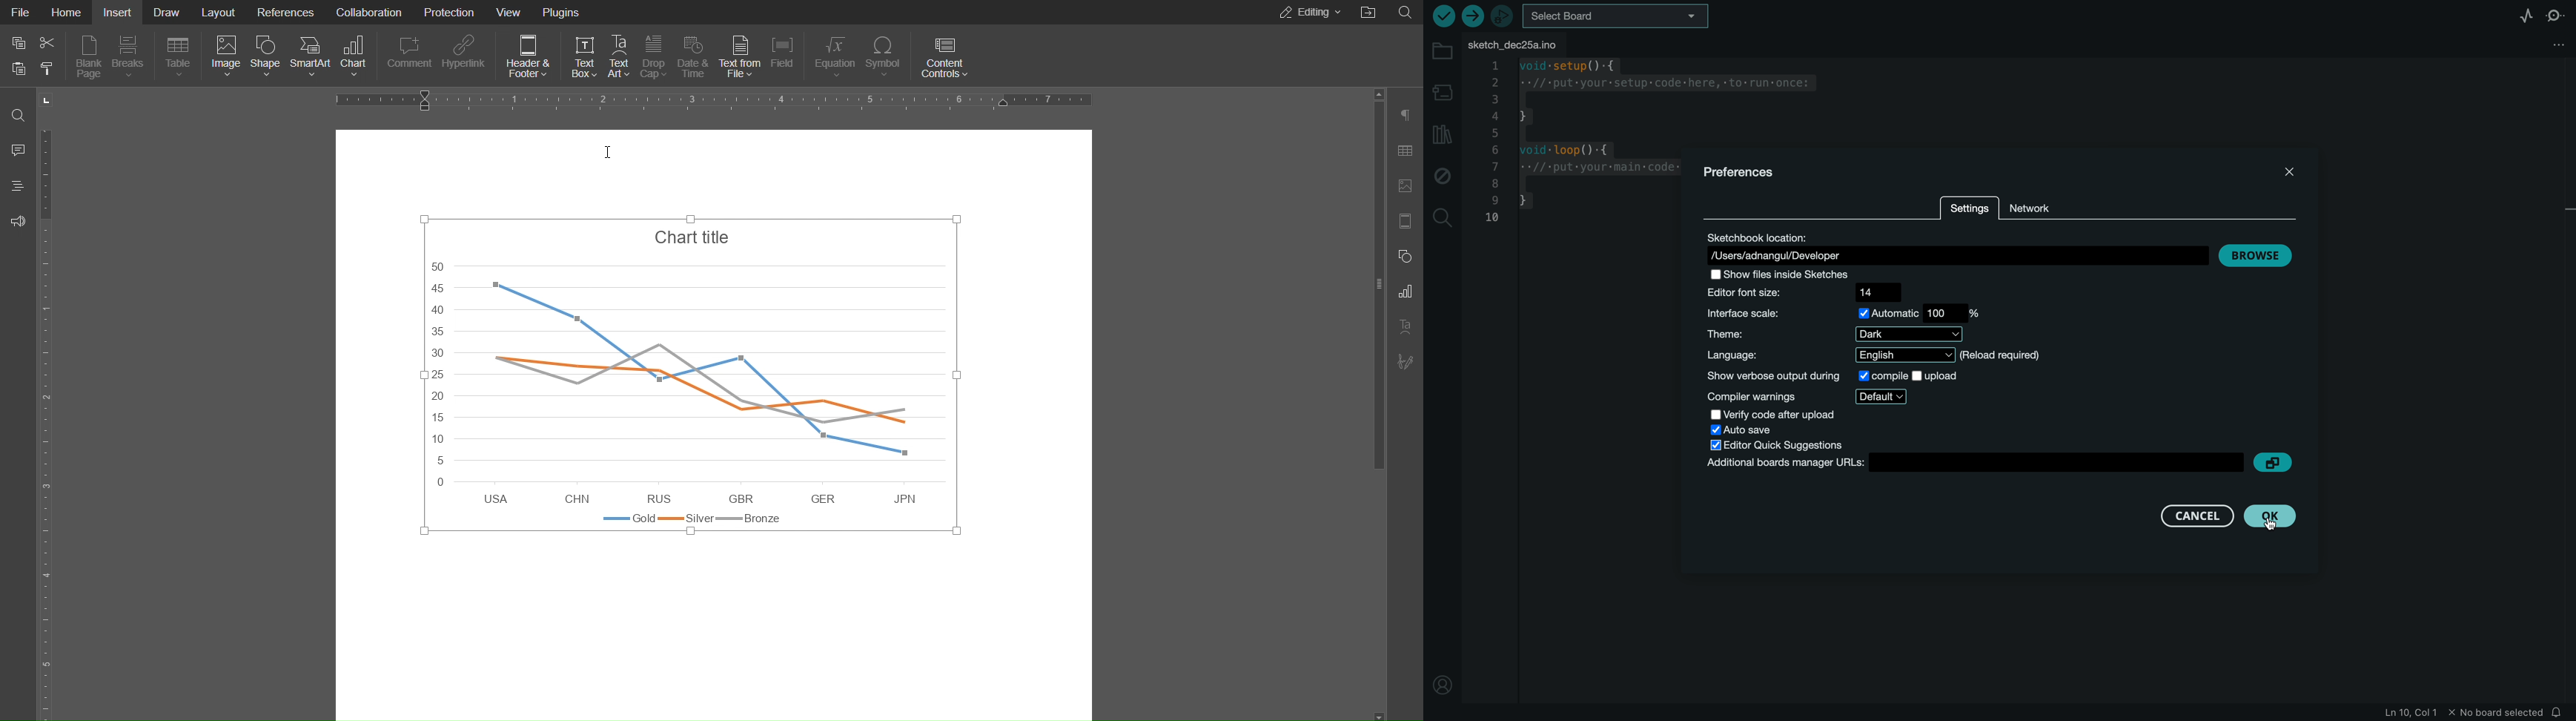 Image resolution: width=2576 pixels, height=728 pixels. Describe the element at coordinates (1746, 171) in the screenshot. I see `prefernces` at that location.